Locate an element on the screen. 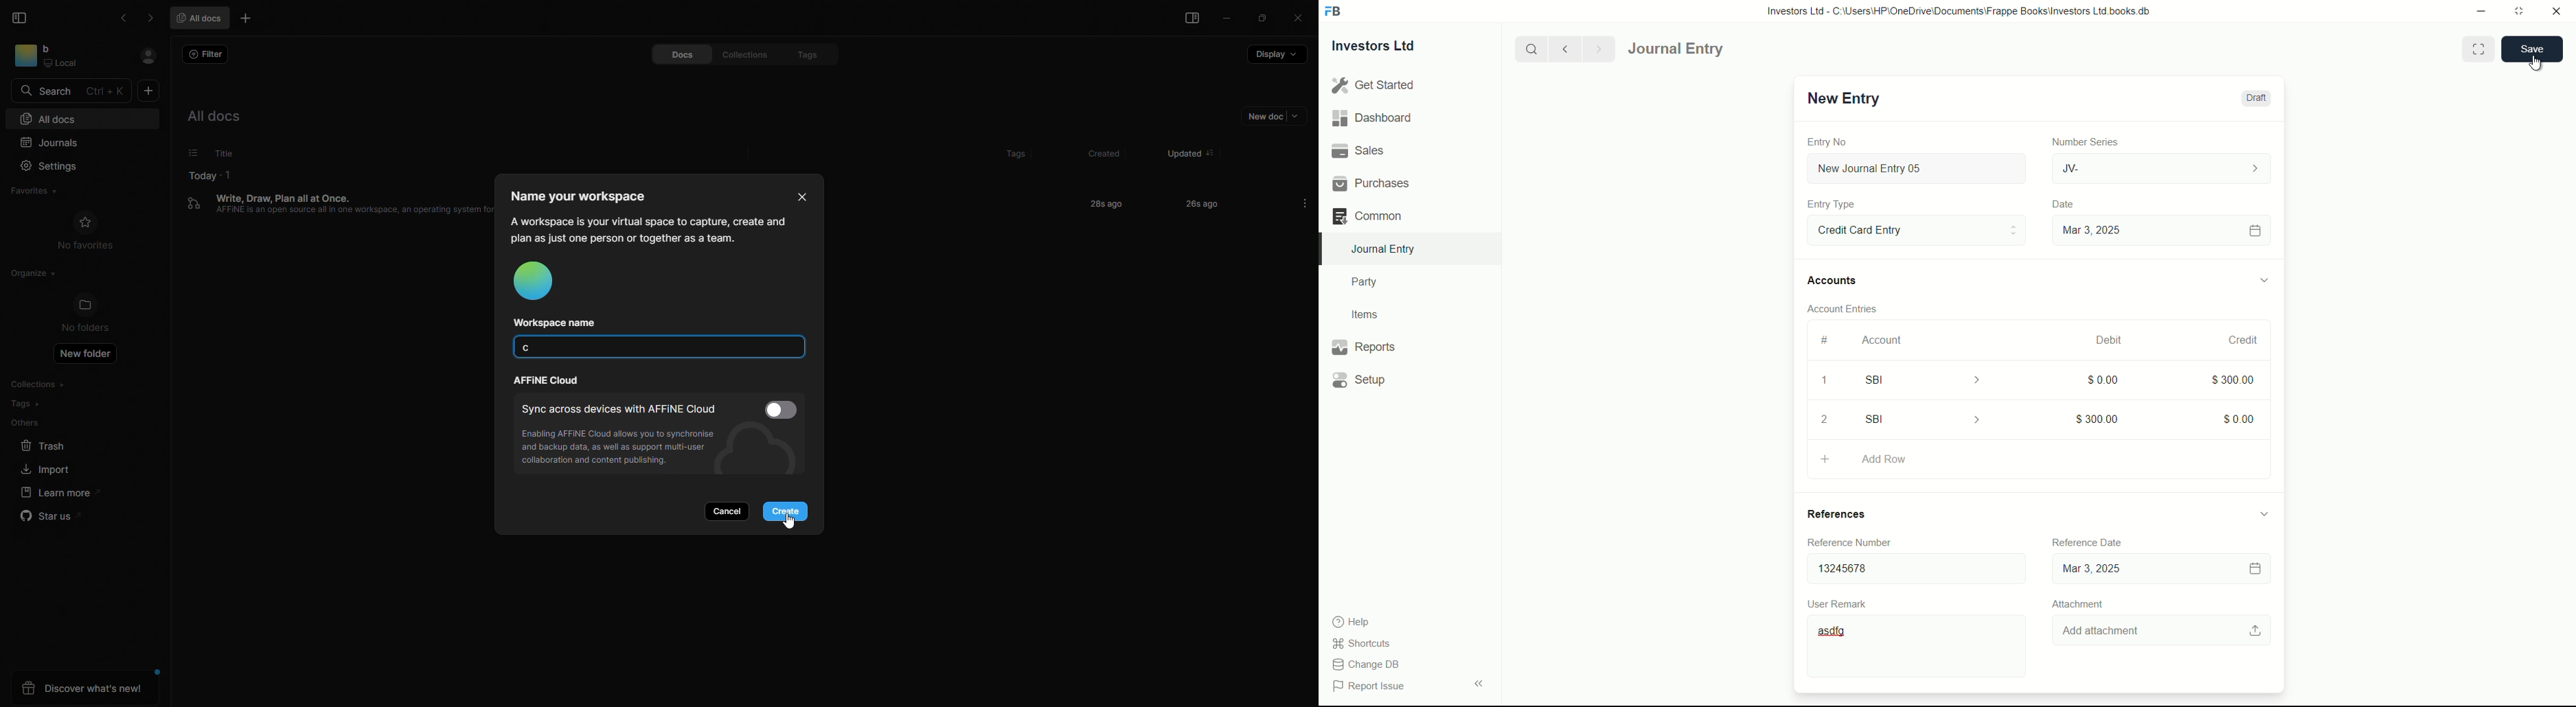  FrappeBooks logo is located at coordinates (1333, 12).